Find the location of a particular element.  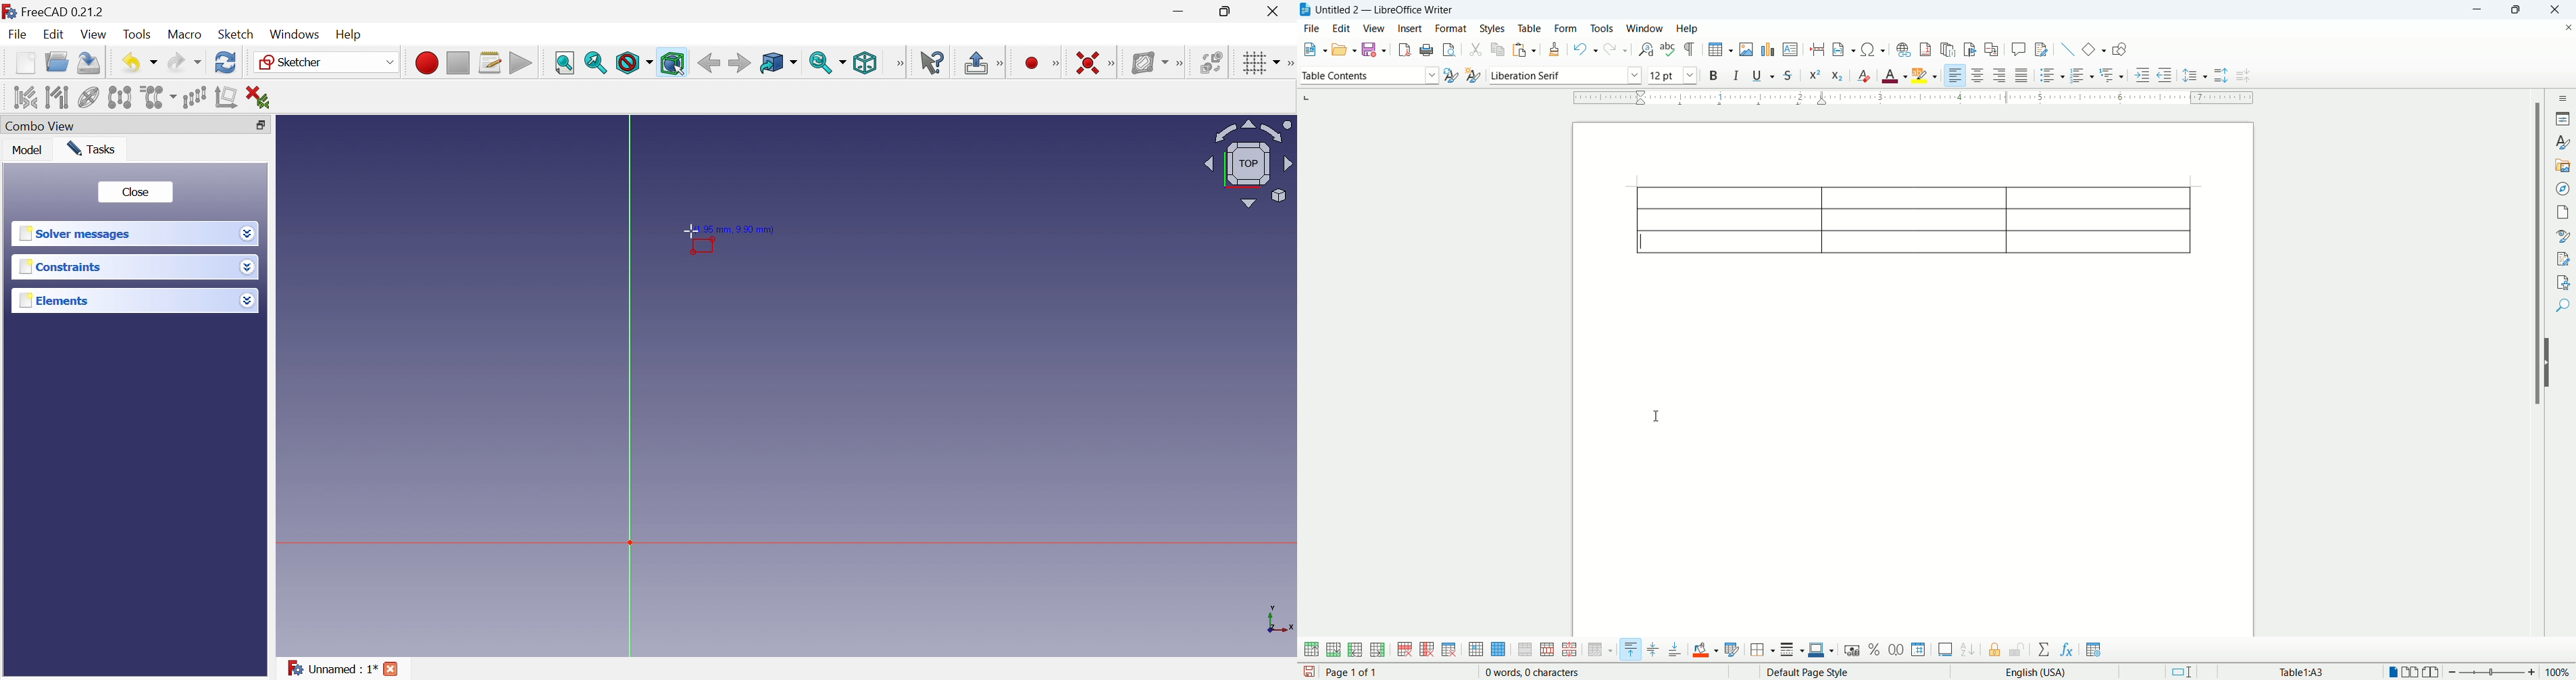

Constraints is located at coordinates (60, 266).